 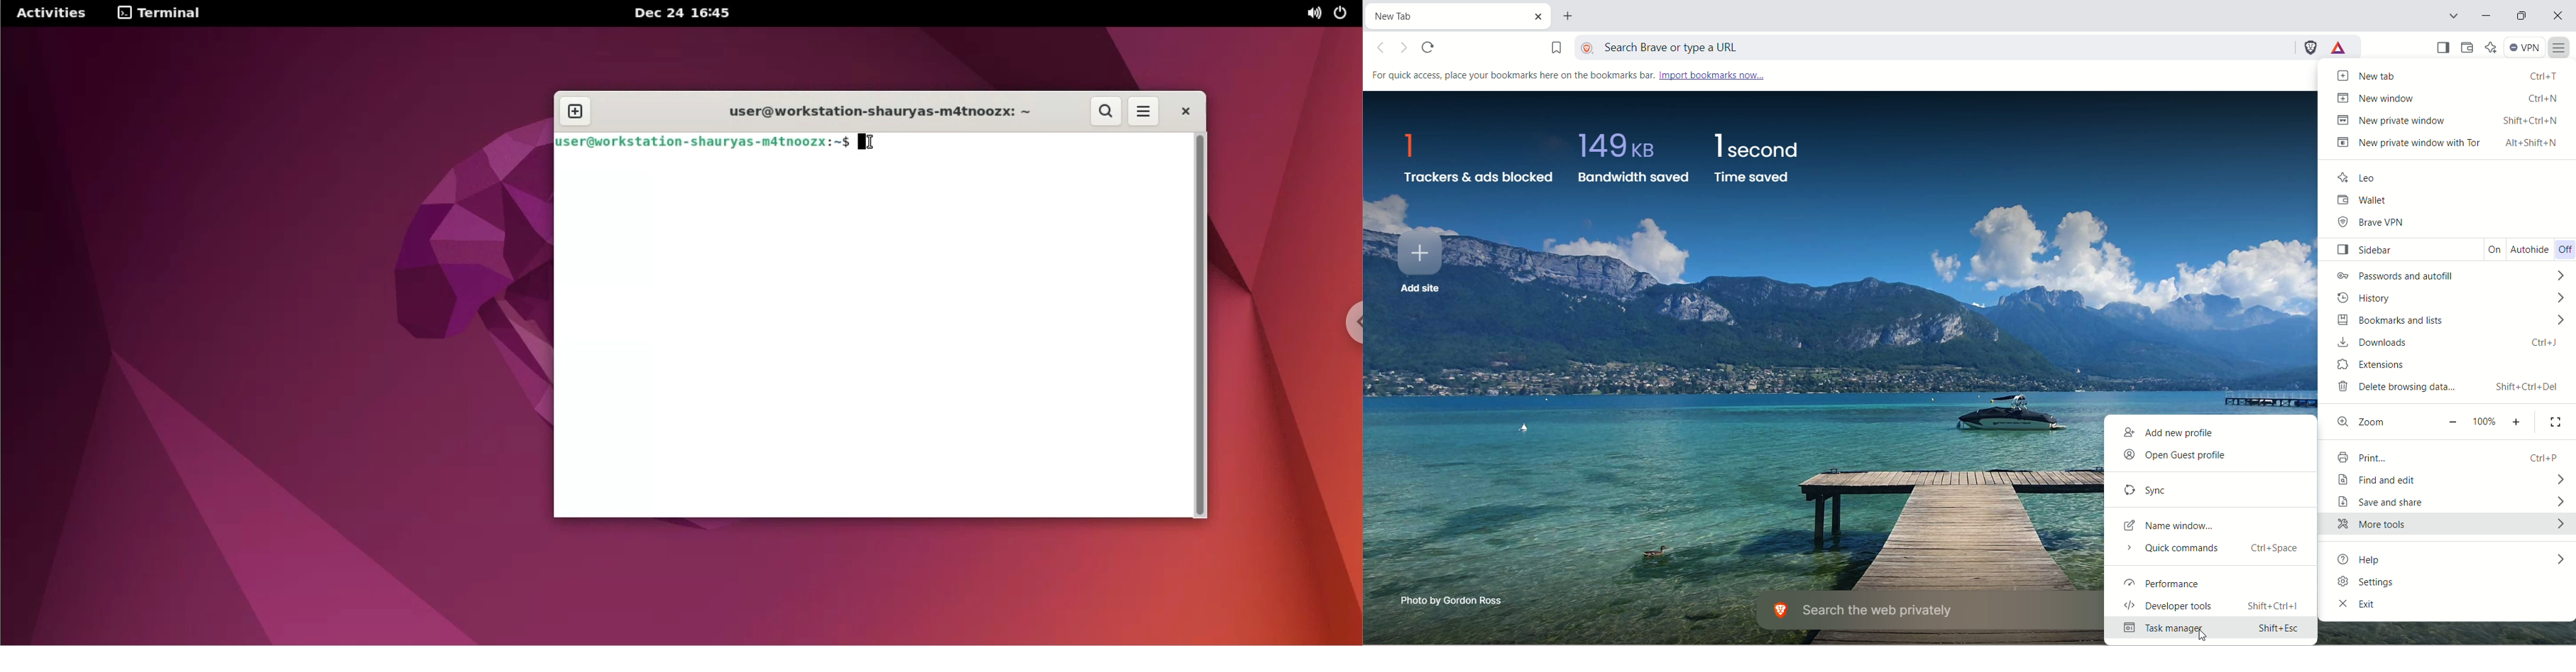 What do you see at coordinates (2433, 175) in the screenshot?
I see `lei` at bounding box center [2433, 175].